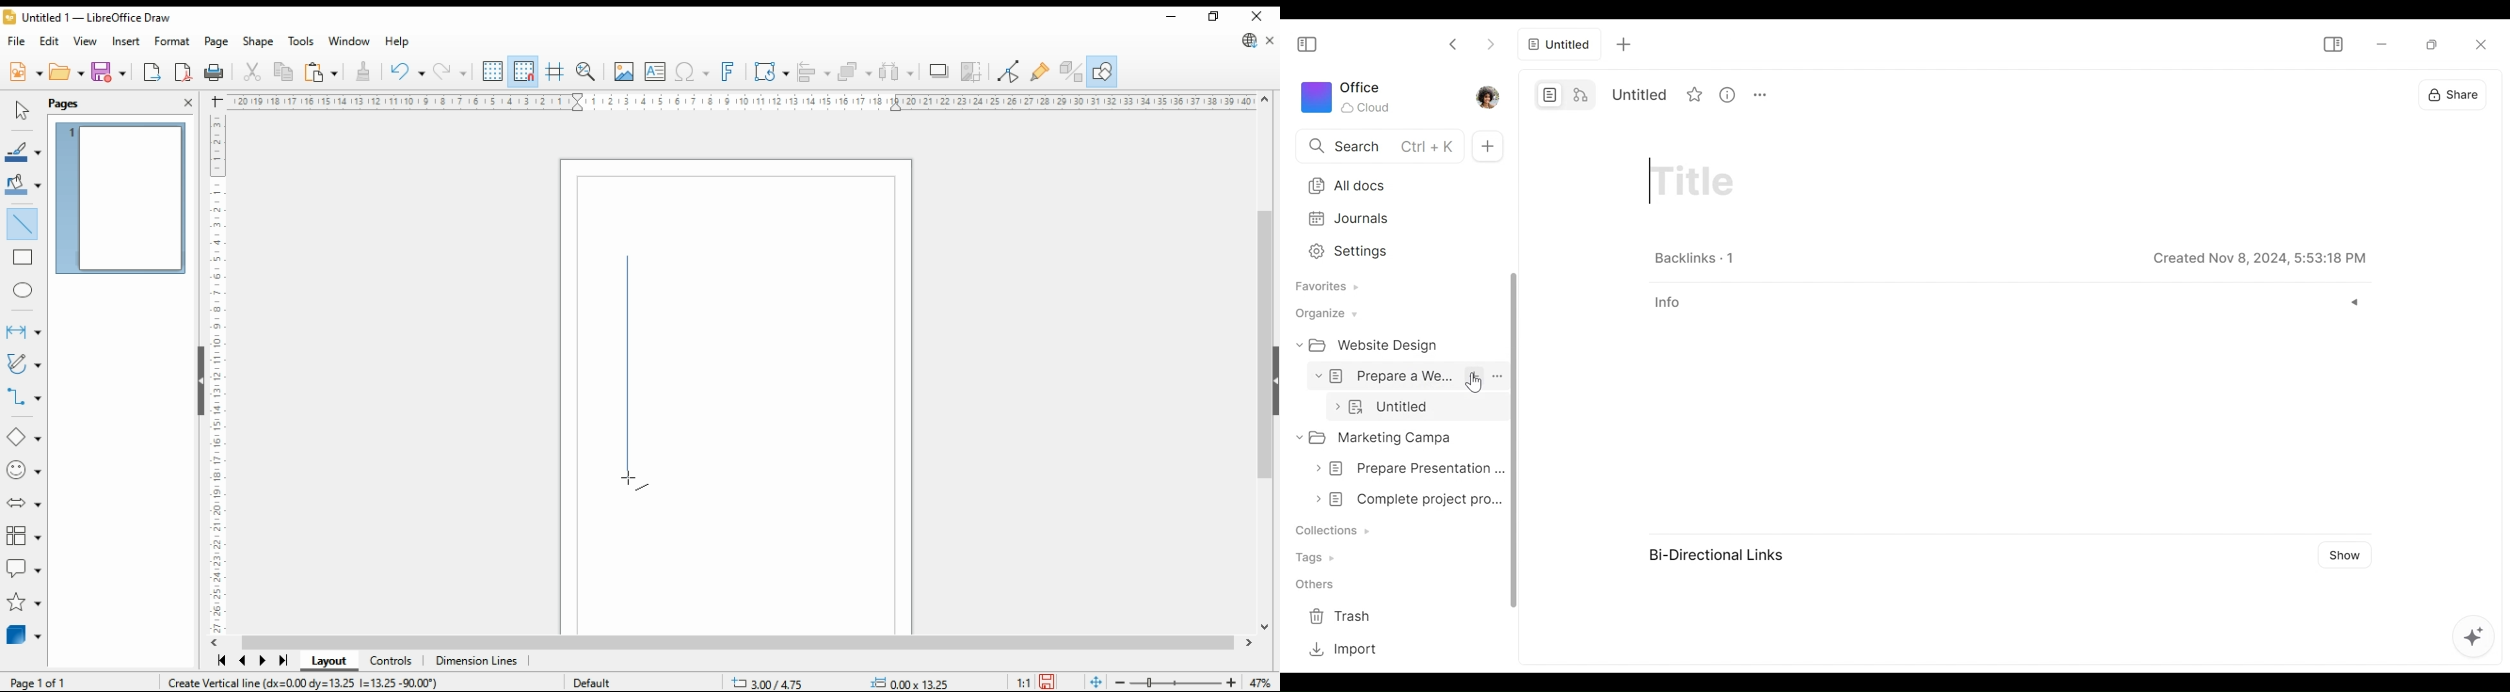 The width and height of the screenshot is (2520, 700). Describe the element at coordinates (258, 42) in the screenshot. I see `shape` at that location.